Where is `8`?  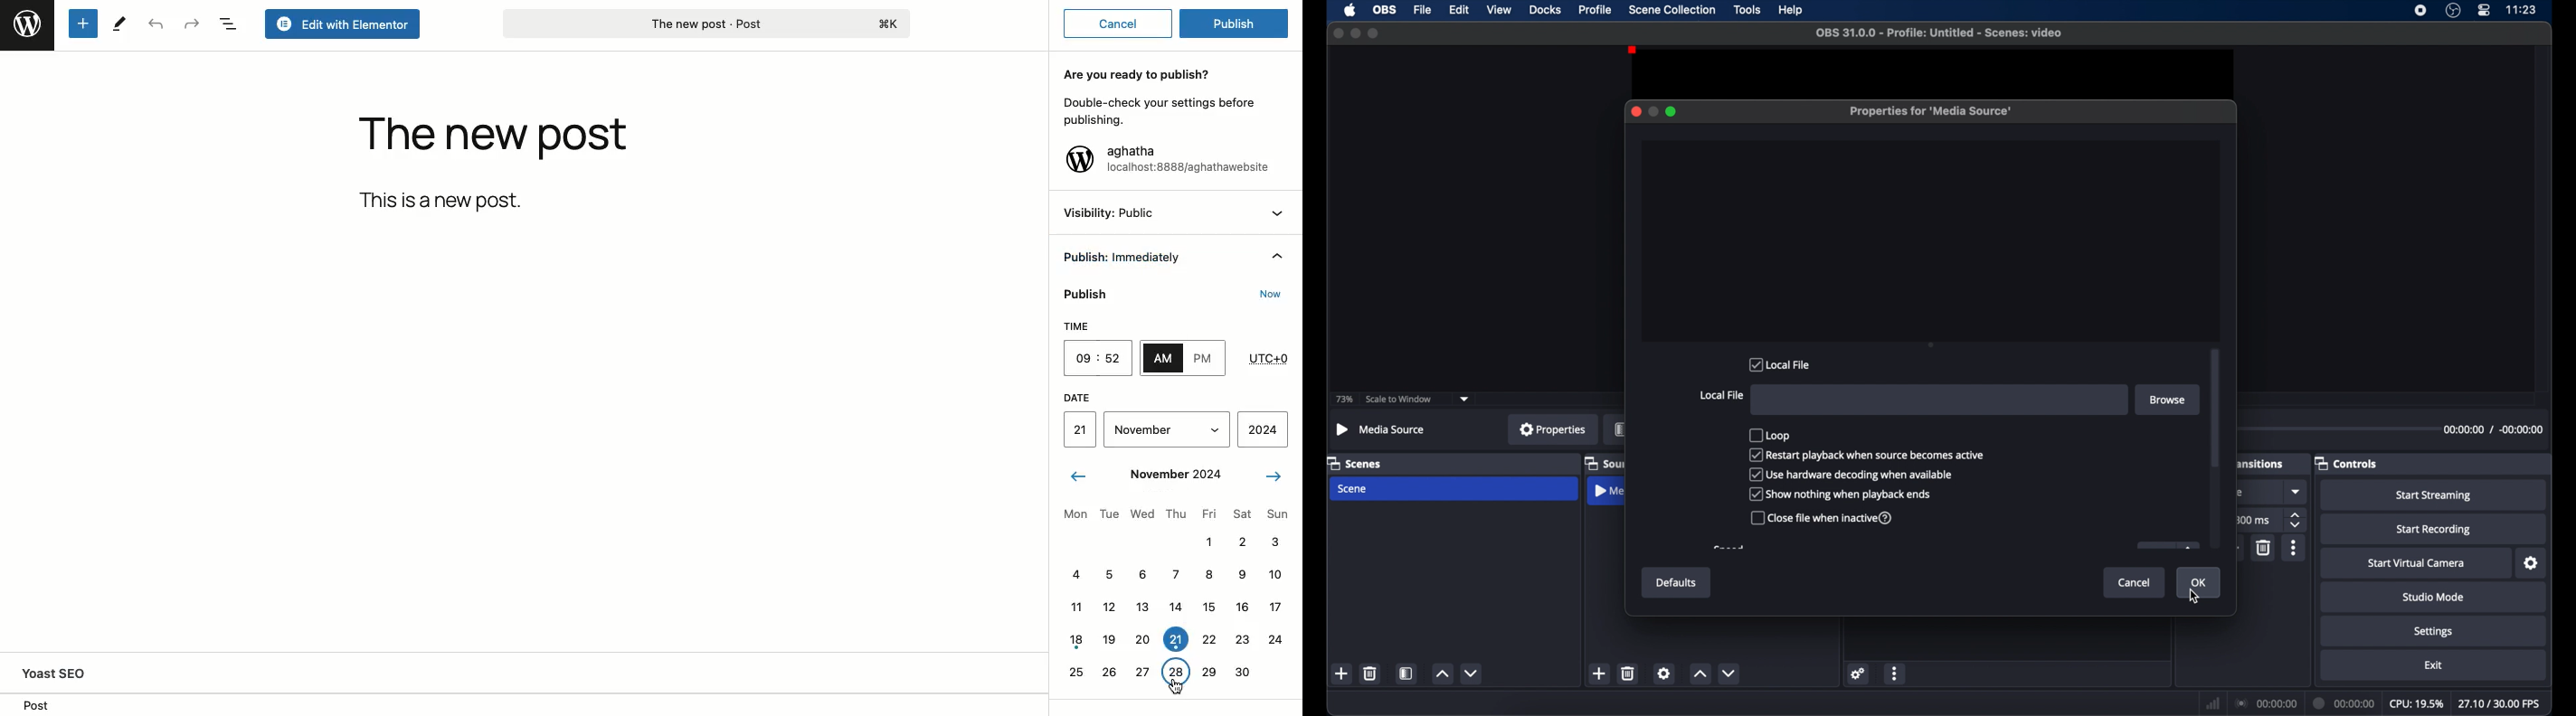 8 is located at coordinates (1209, 575).